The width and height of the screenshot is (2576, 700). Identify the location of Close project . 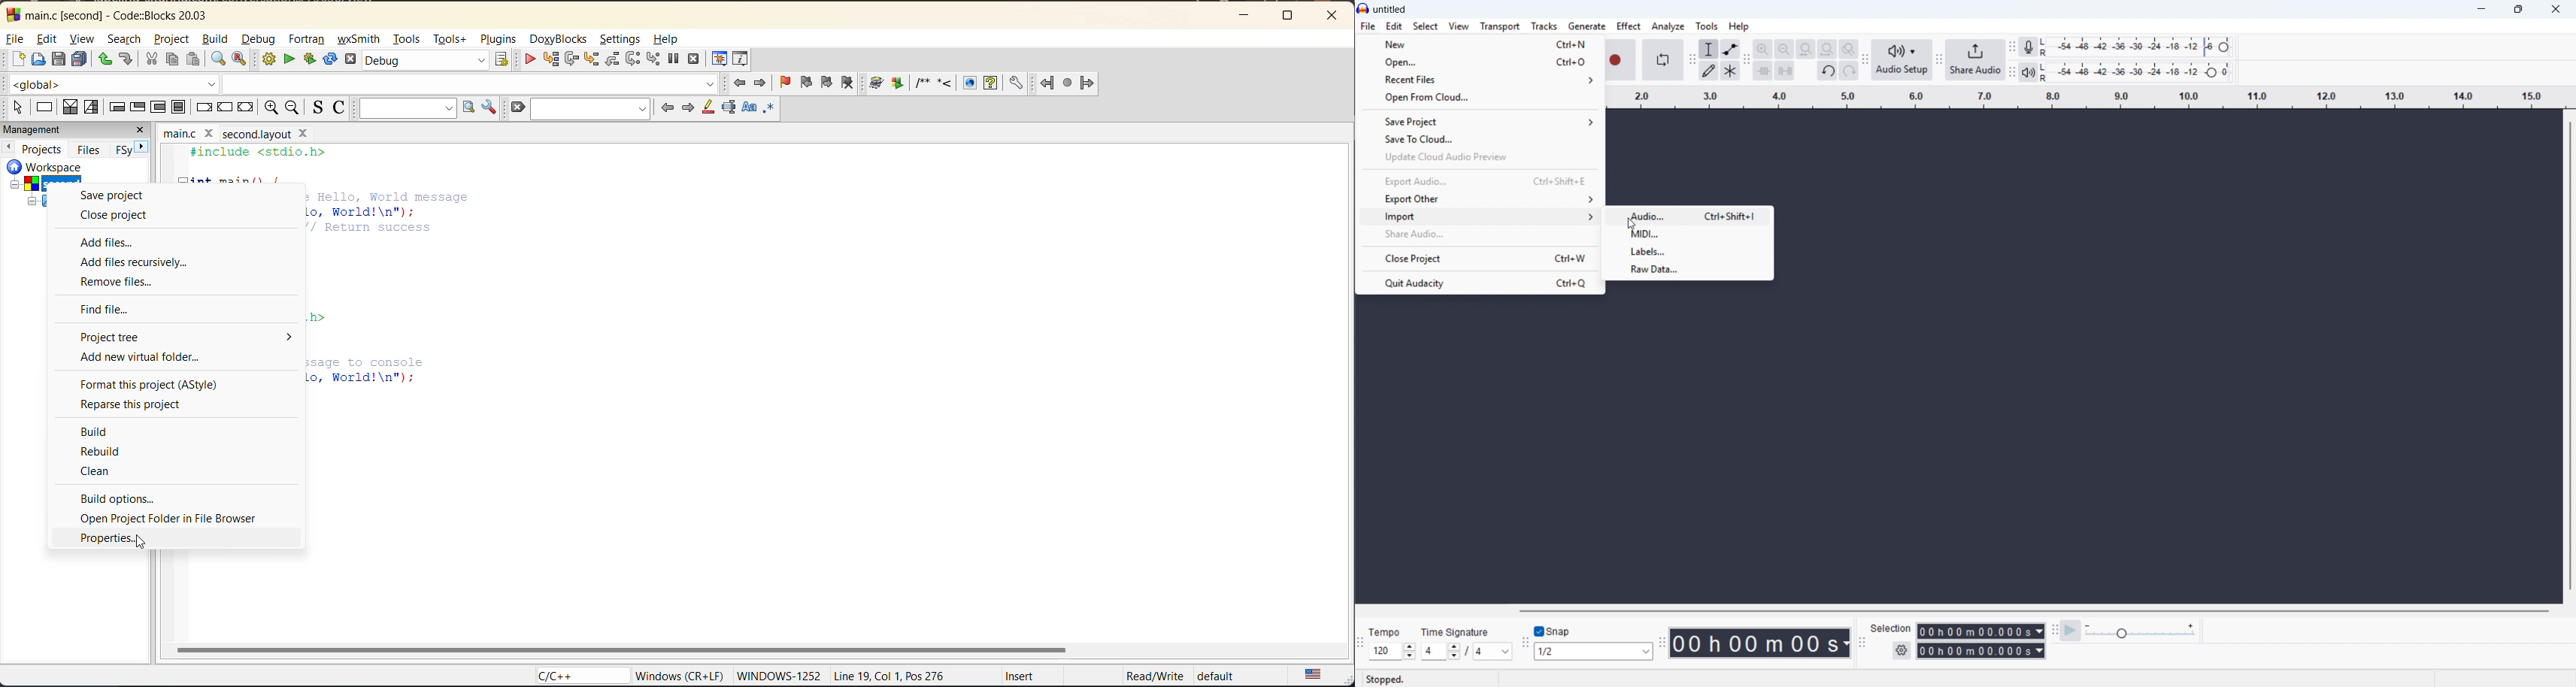
(1479, 258).